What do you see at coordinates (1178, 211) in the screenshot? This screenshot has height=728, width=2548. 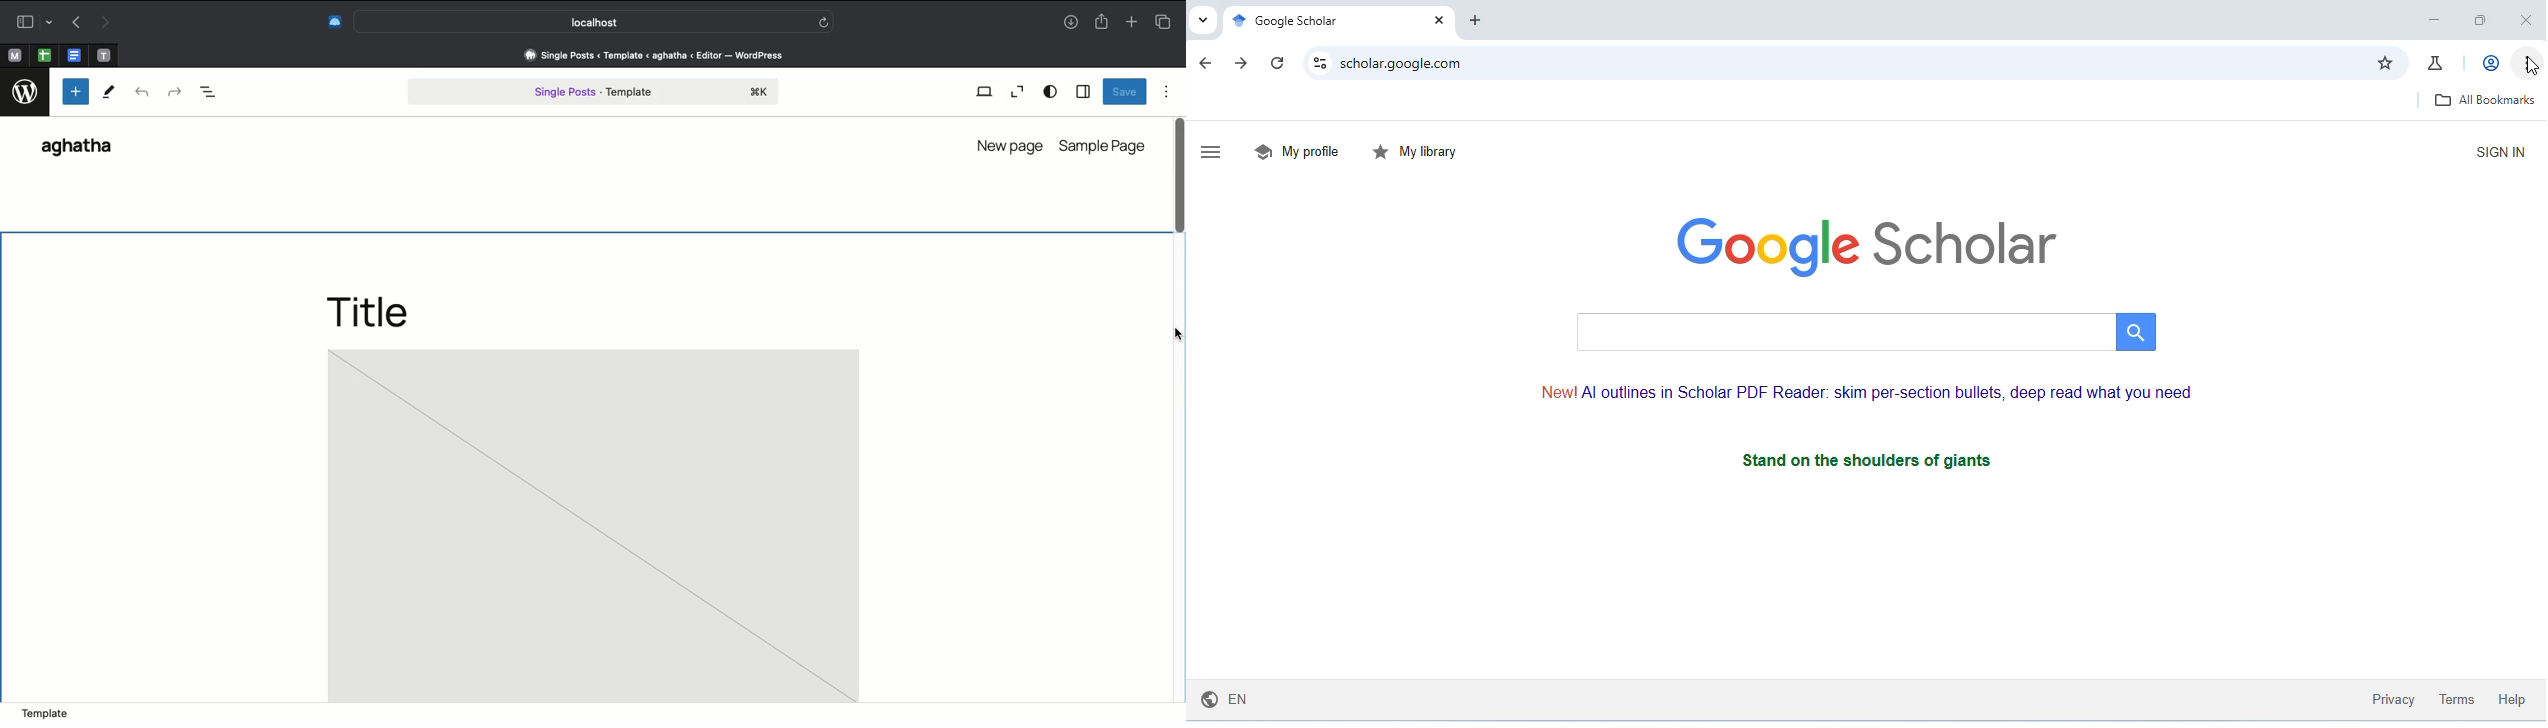 I see `Scroll` at bounding box center [1178, 211].